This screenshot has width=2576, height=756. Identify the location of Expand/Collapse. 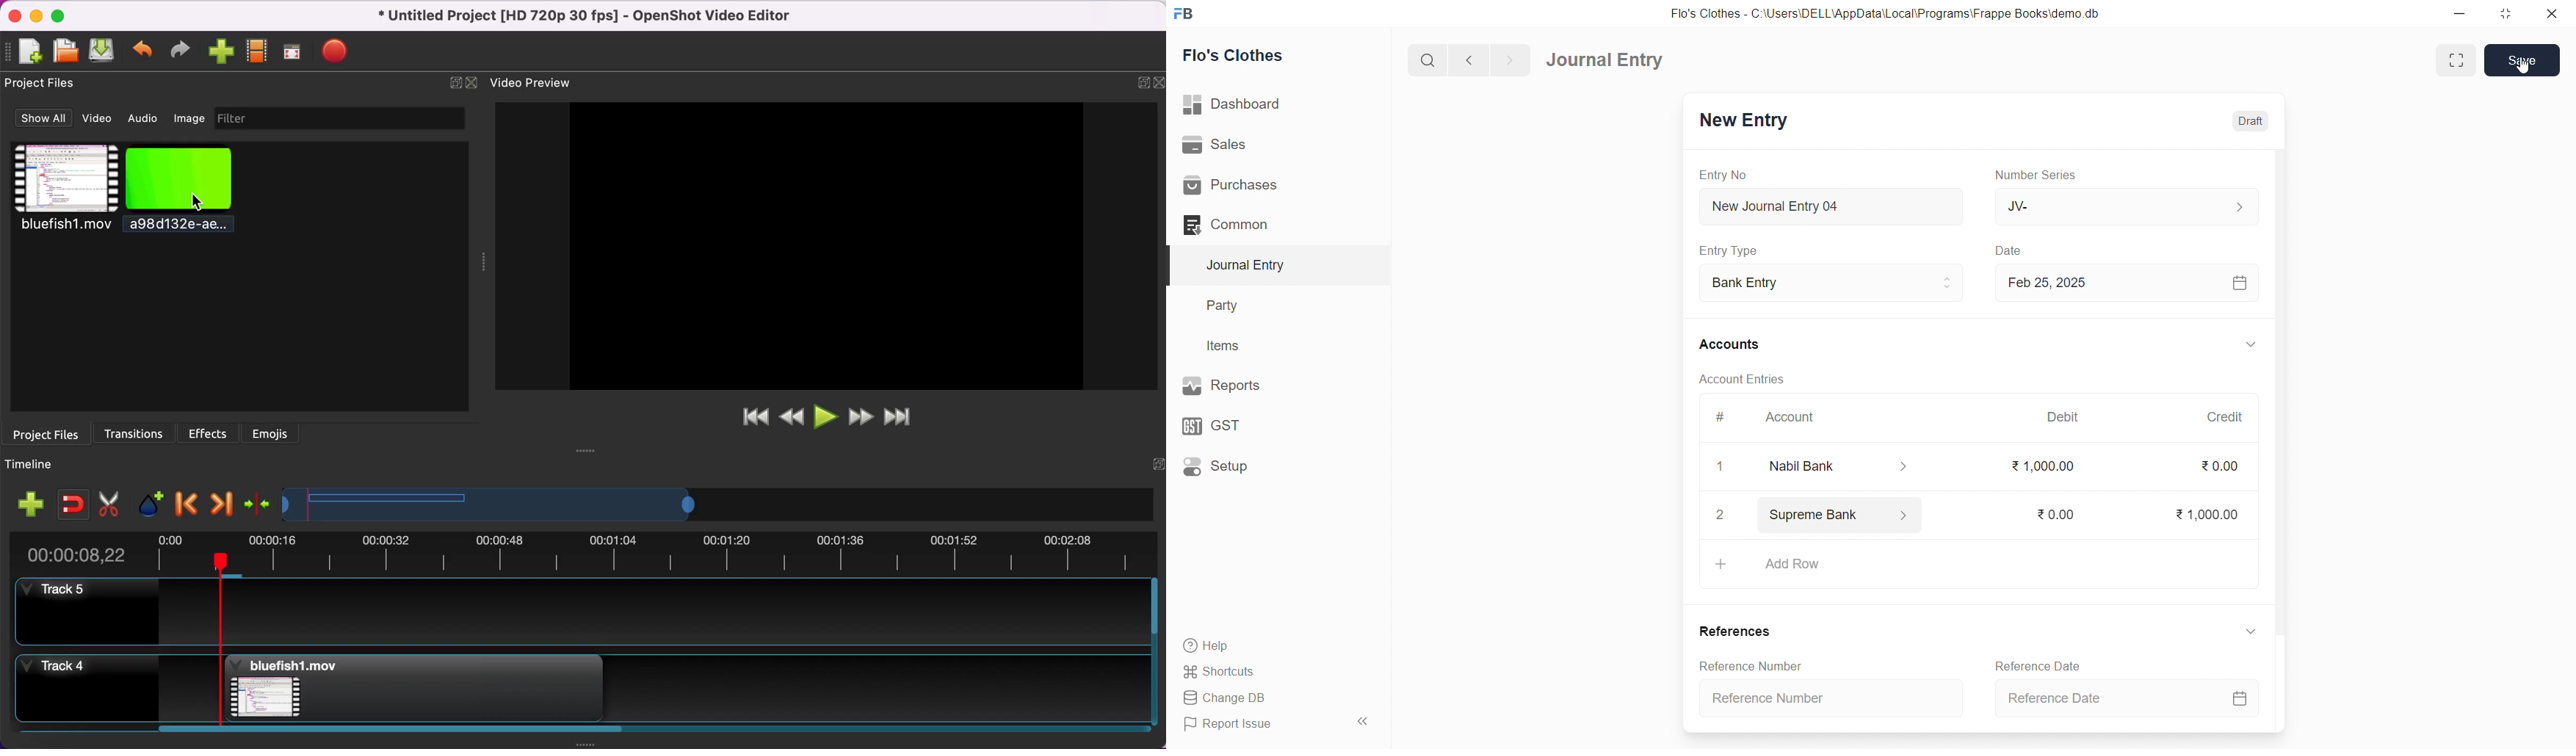
(2240, 346).